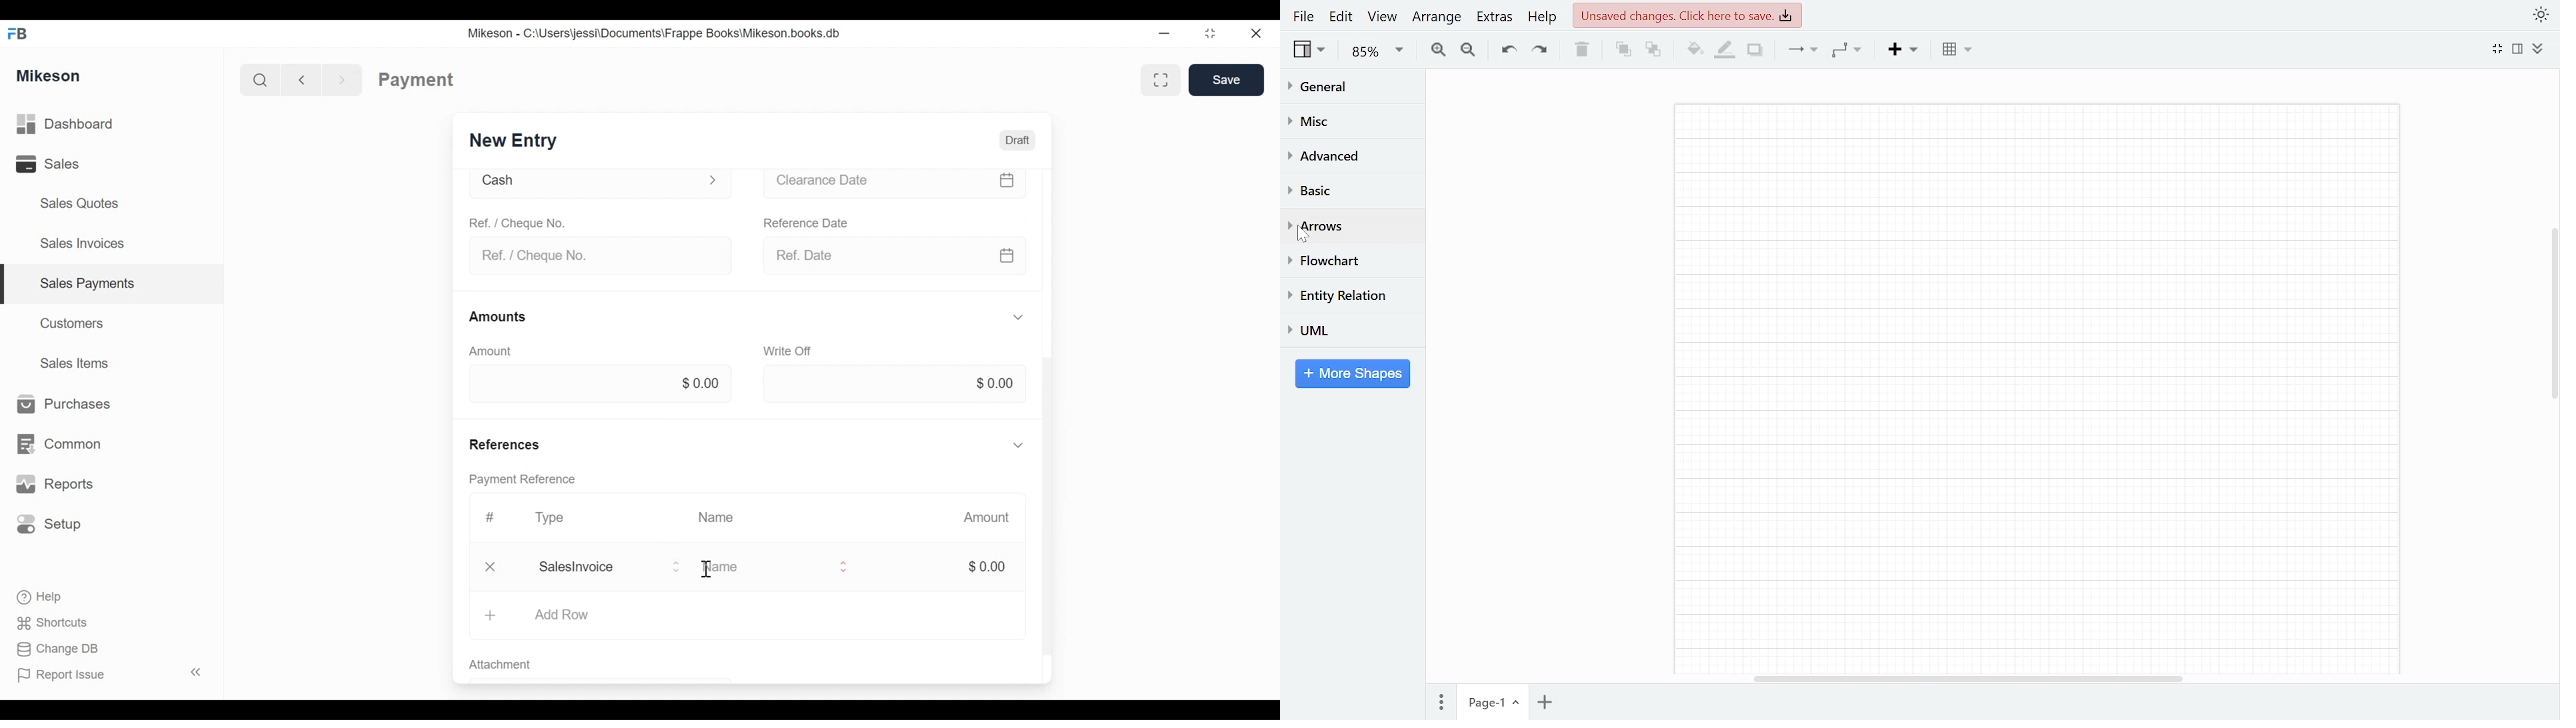 This screenshot has width=2576, height=728. Describe the element at coordinates (596, 255) in the screenshot. I see `Ref. / Cheque No.` at that location.